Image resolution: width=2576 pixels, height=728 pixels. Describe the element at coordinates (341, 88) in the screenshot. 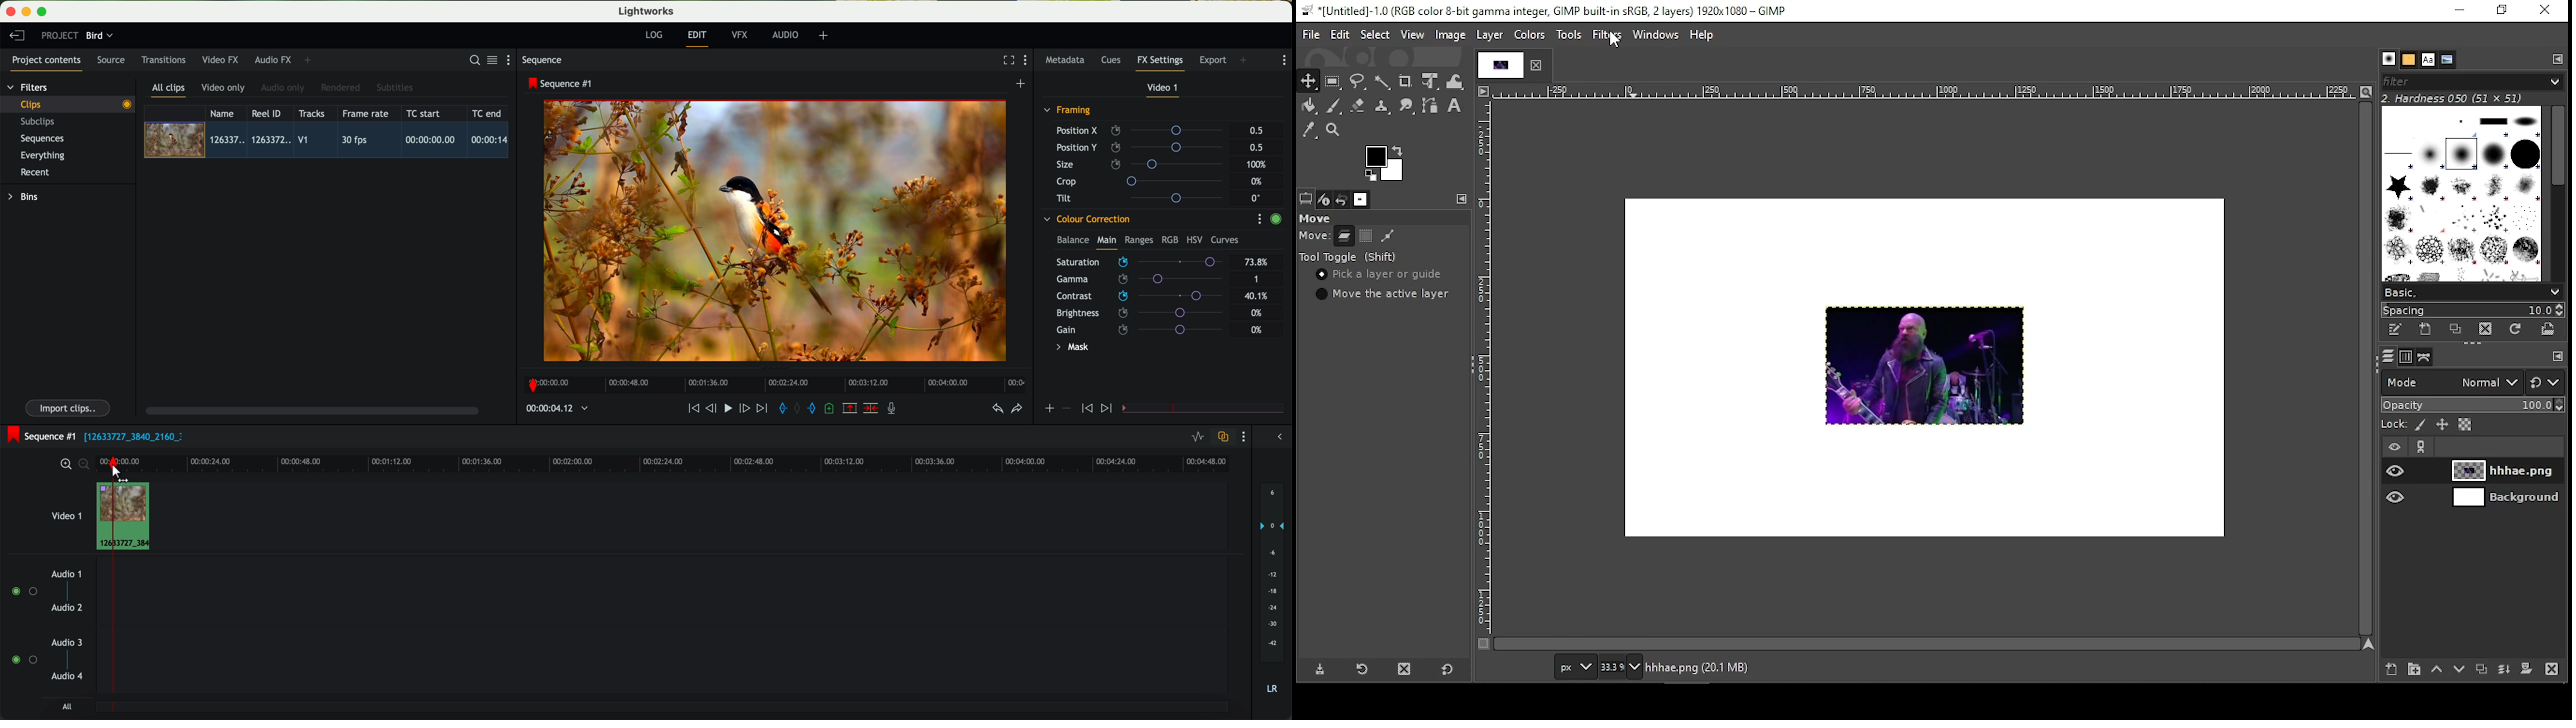

I see `rendered` at that location.